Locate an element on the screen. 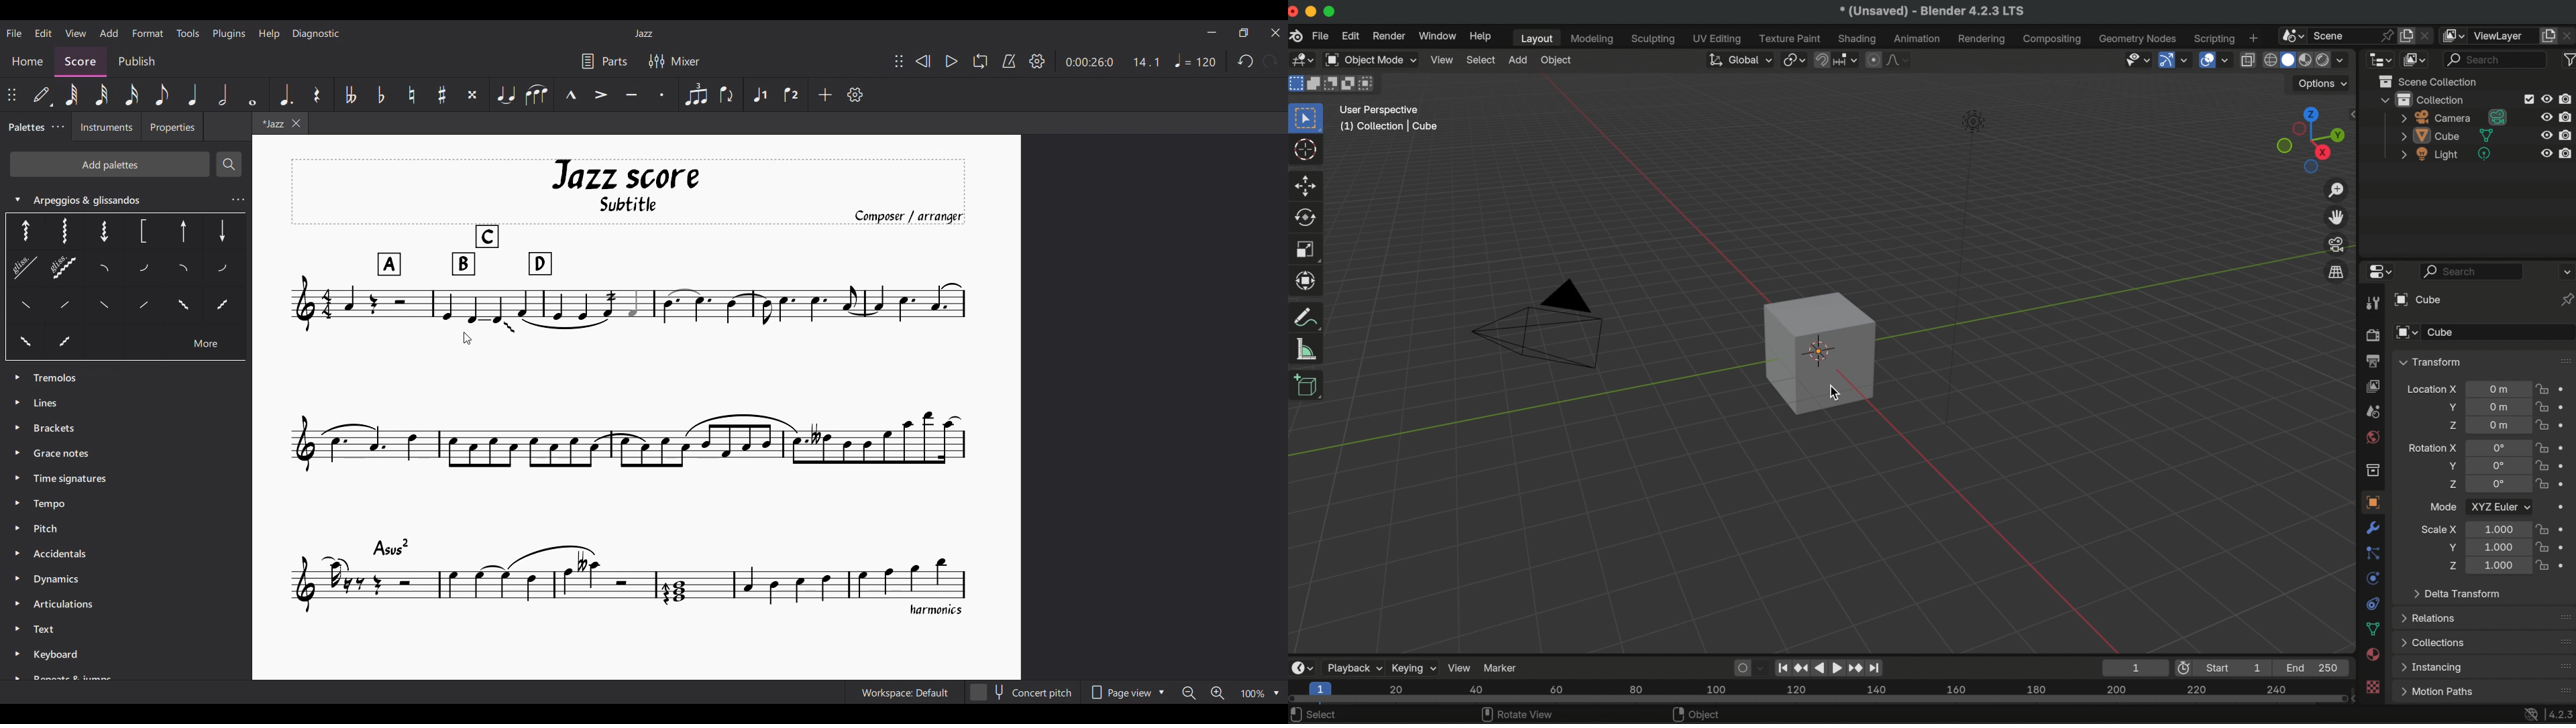 This screenshot has height=728, width=2576. scale Y is located at coordinates (2449, 547).